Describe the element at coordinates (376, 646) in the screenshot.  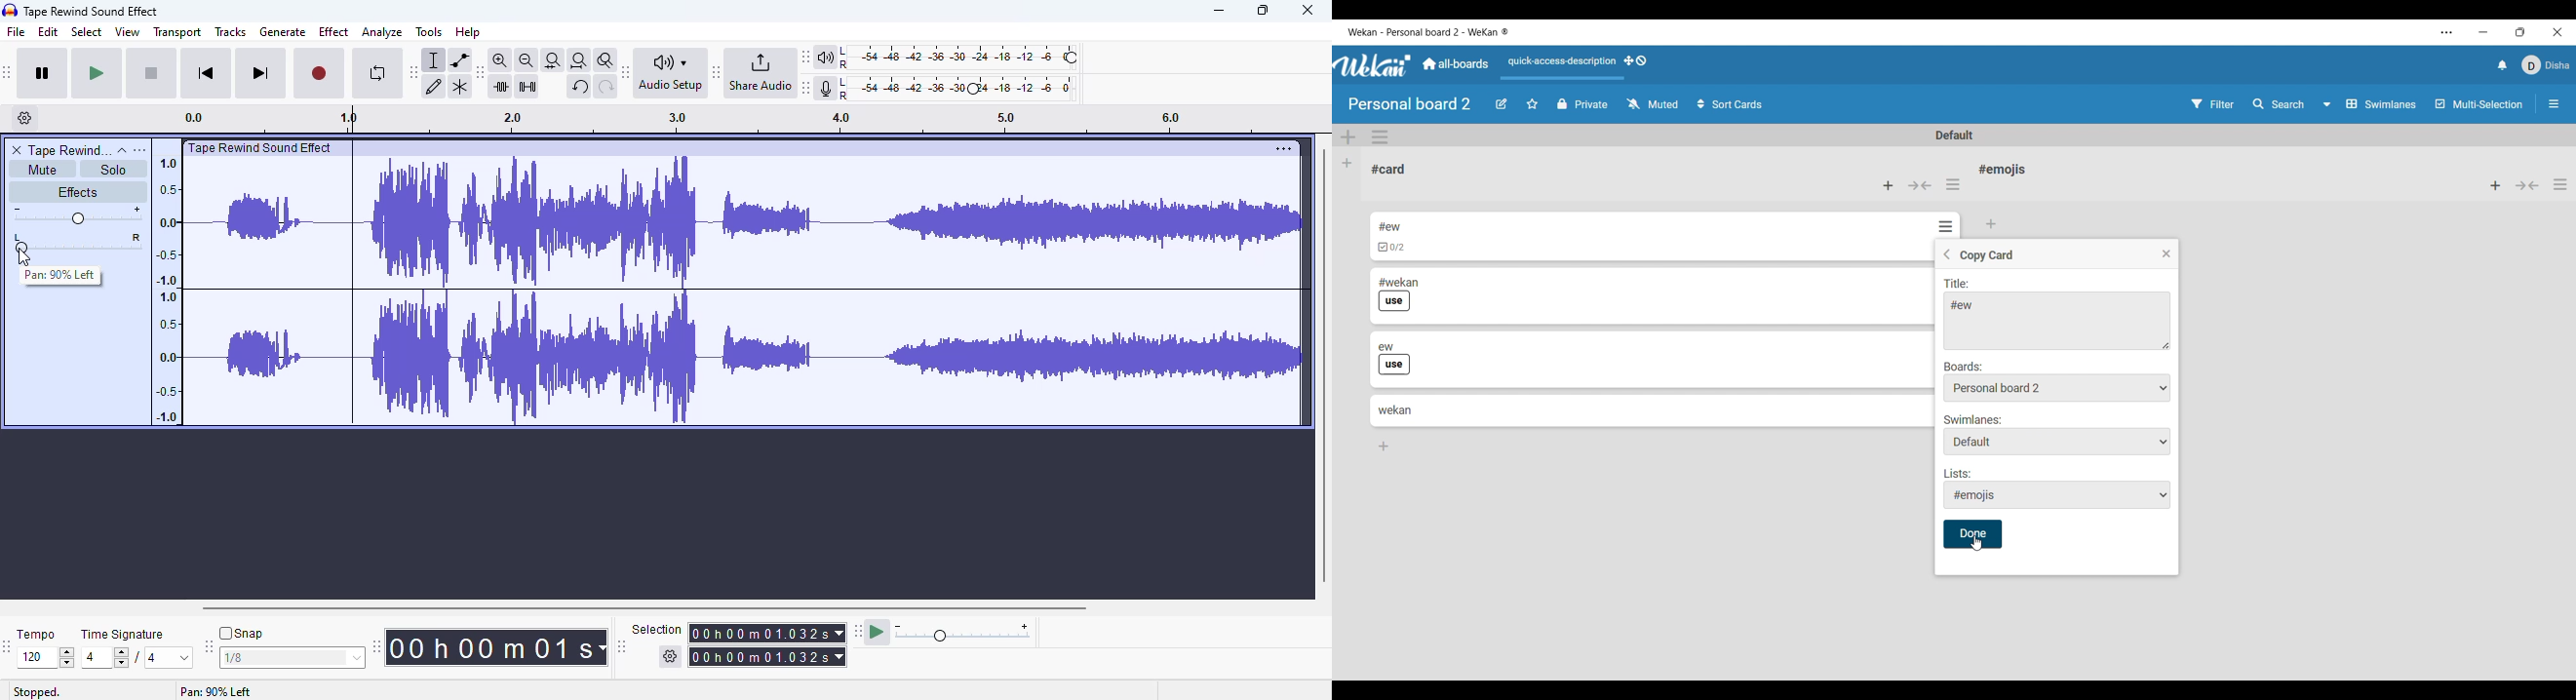
I see `audacity time toolbar` at that location.